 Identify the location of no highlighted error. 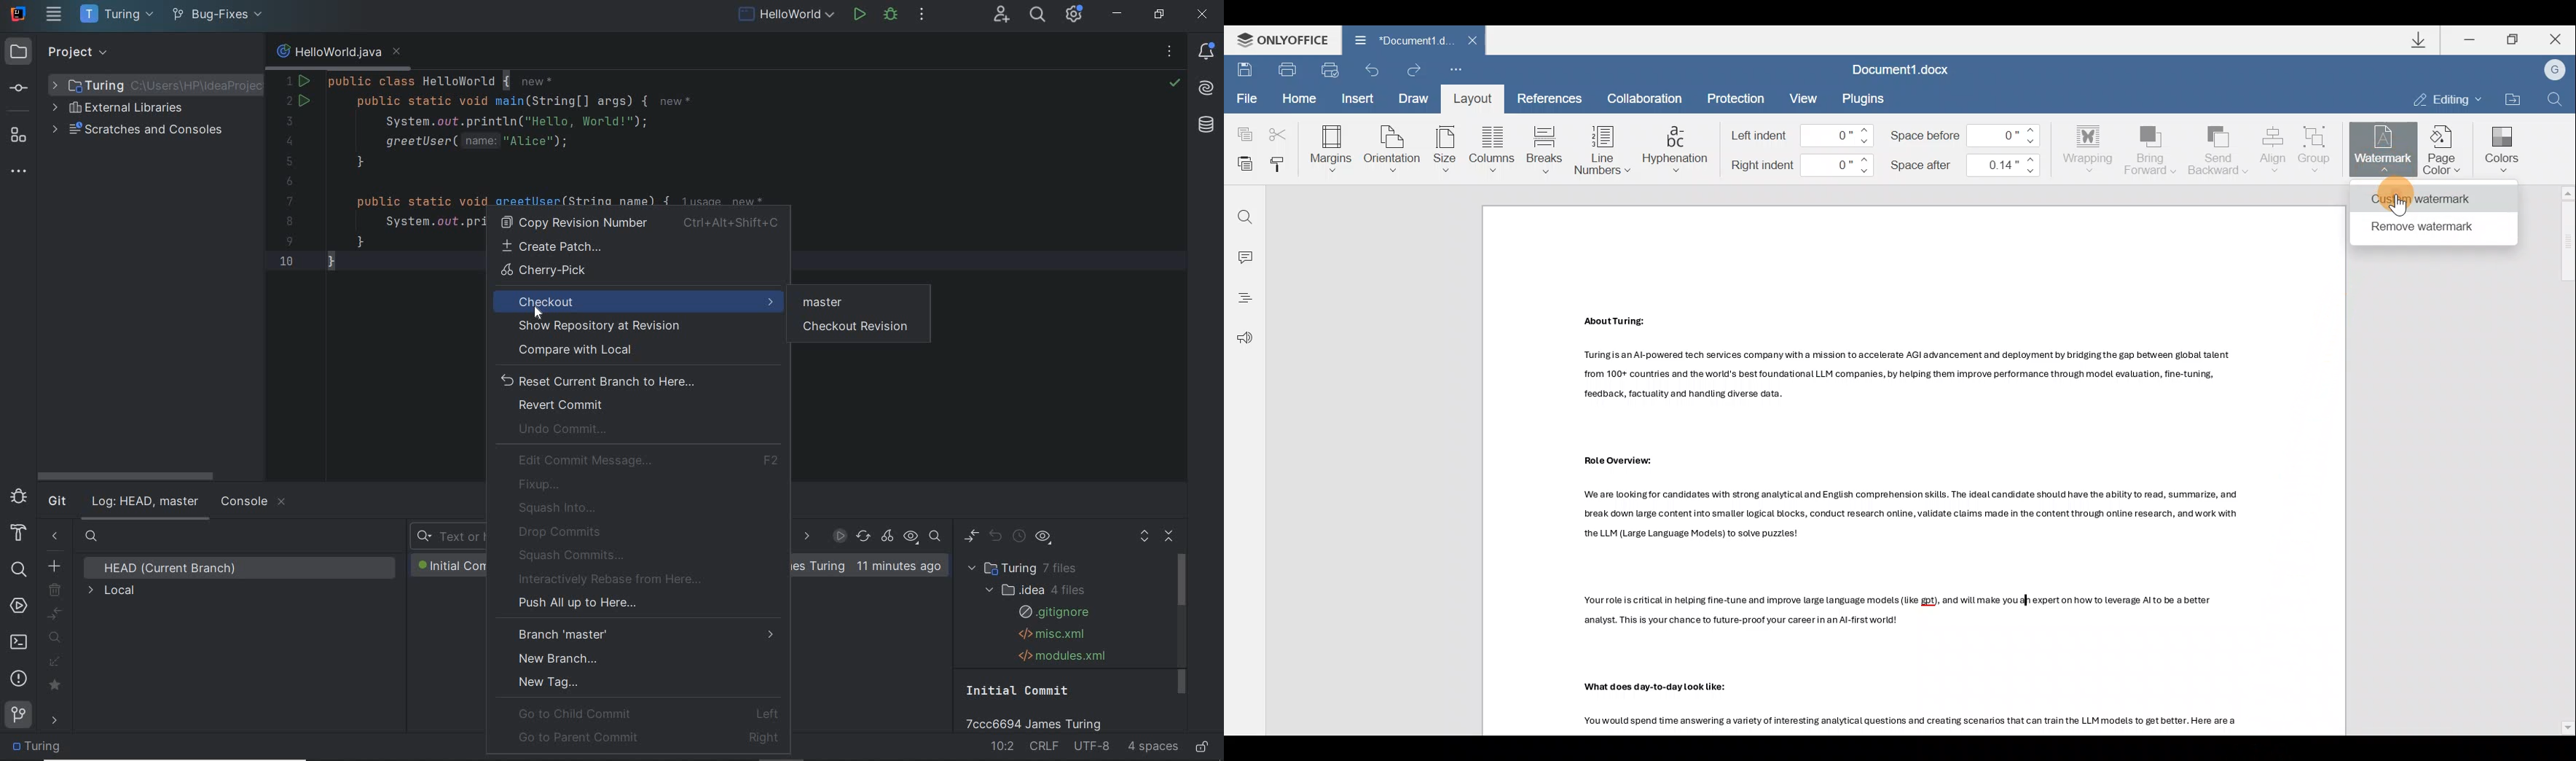
(1174, 83).